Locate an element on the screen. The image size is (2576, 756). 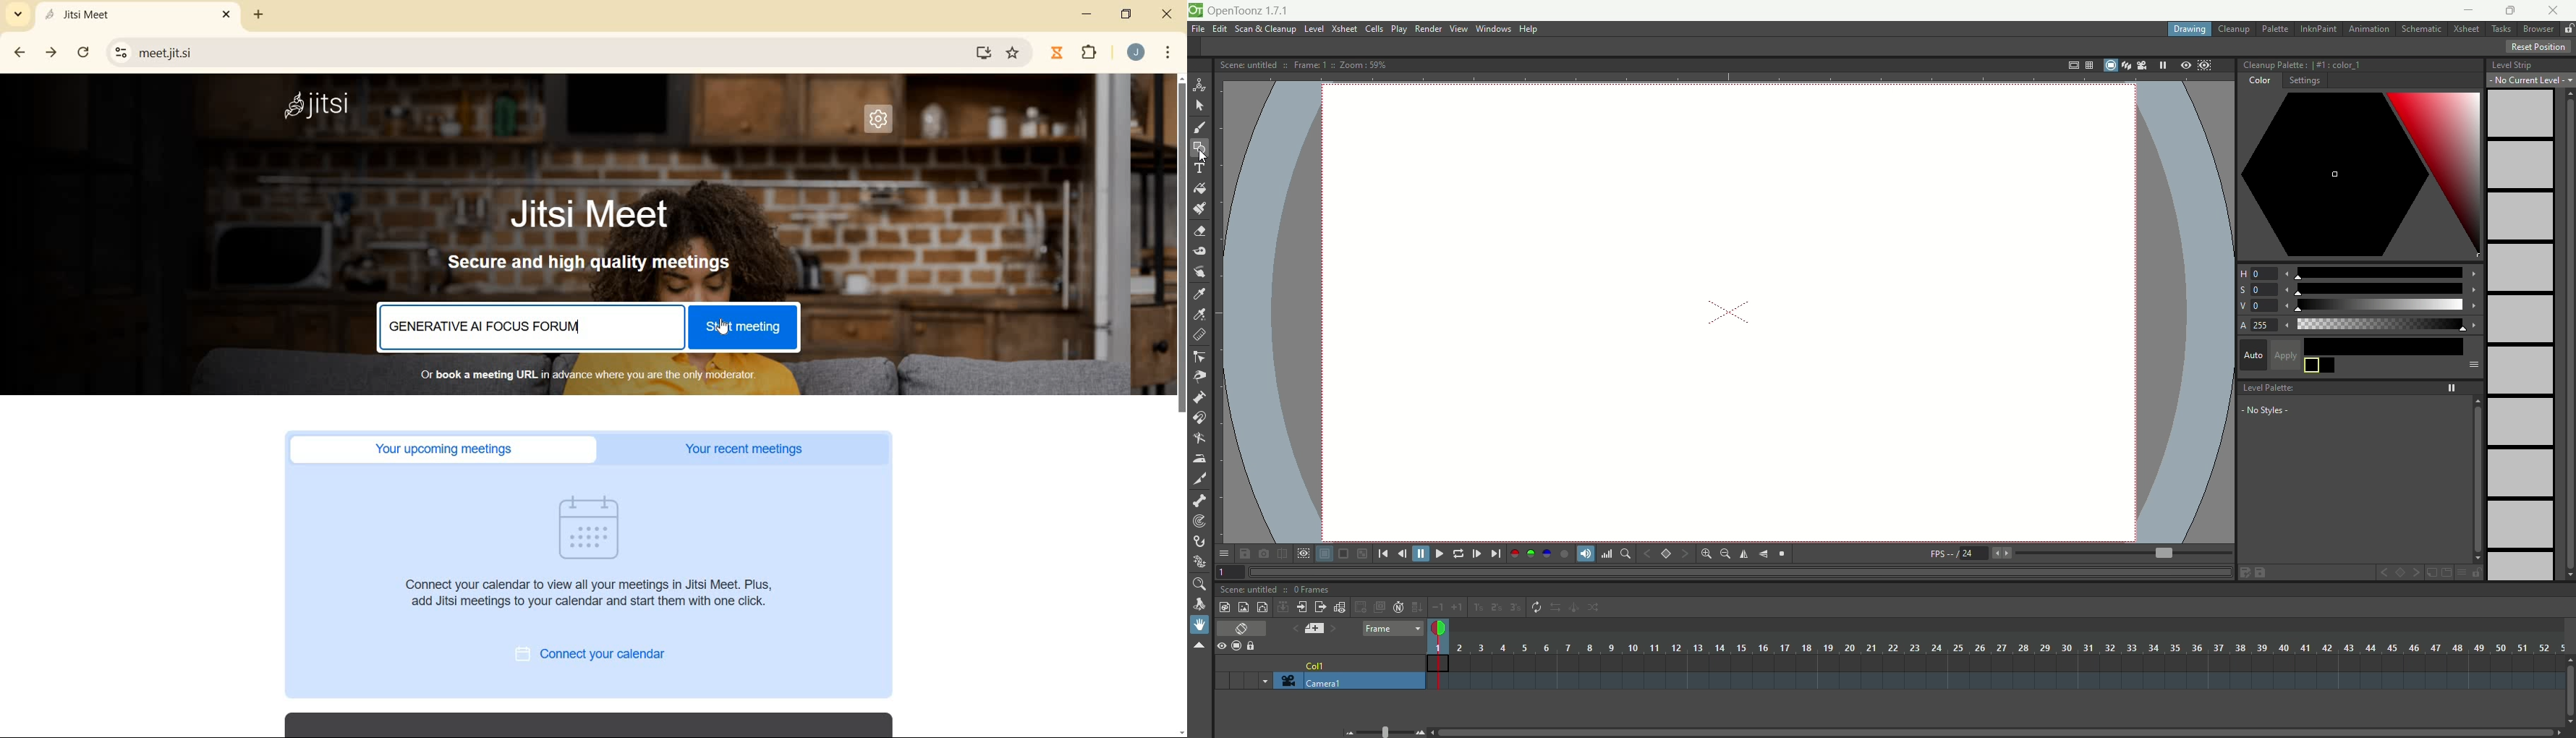
next key is located at coordinates (1685, 554).